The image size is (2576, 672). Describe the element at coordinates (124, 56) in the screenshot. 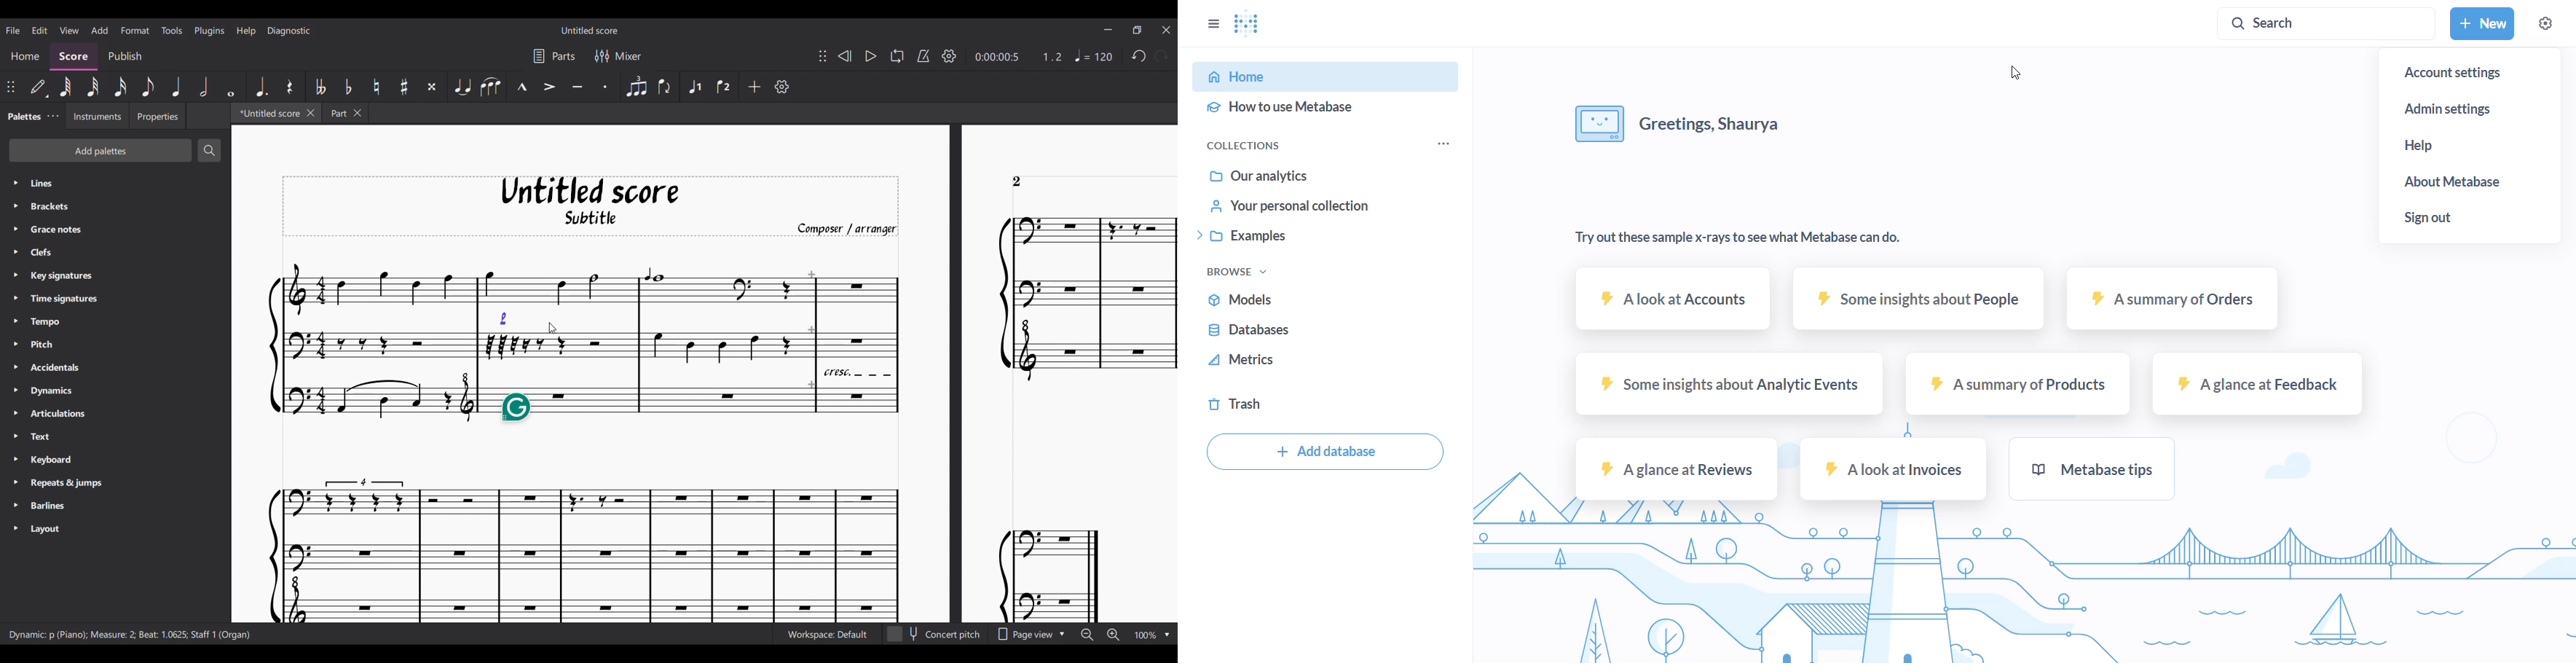

I see `Publish section` at that location.